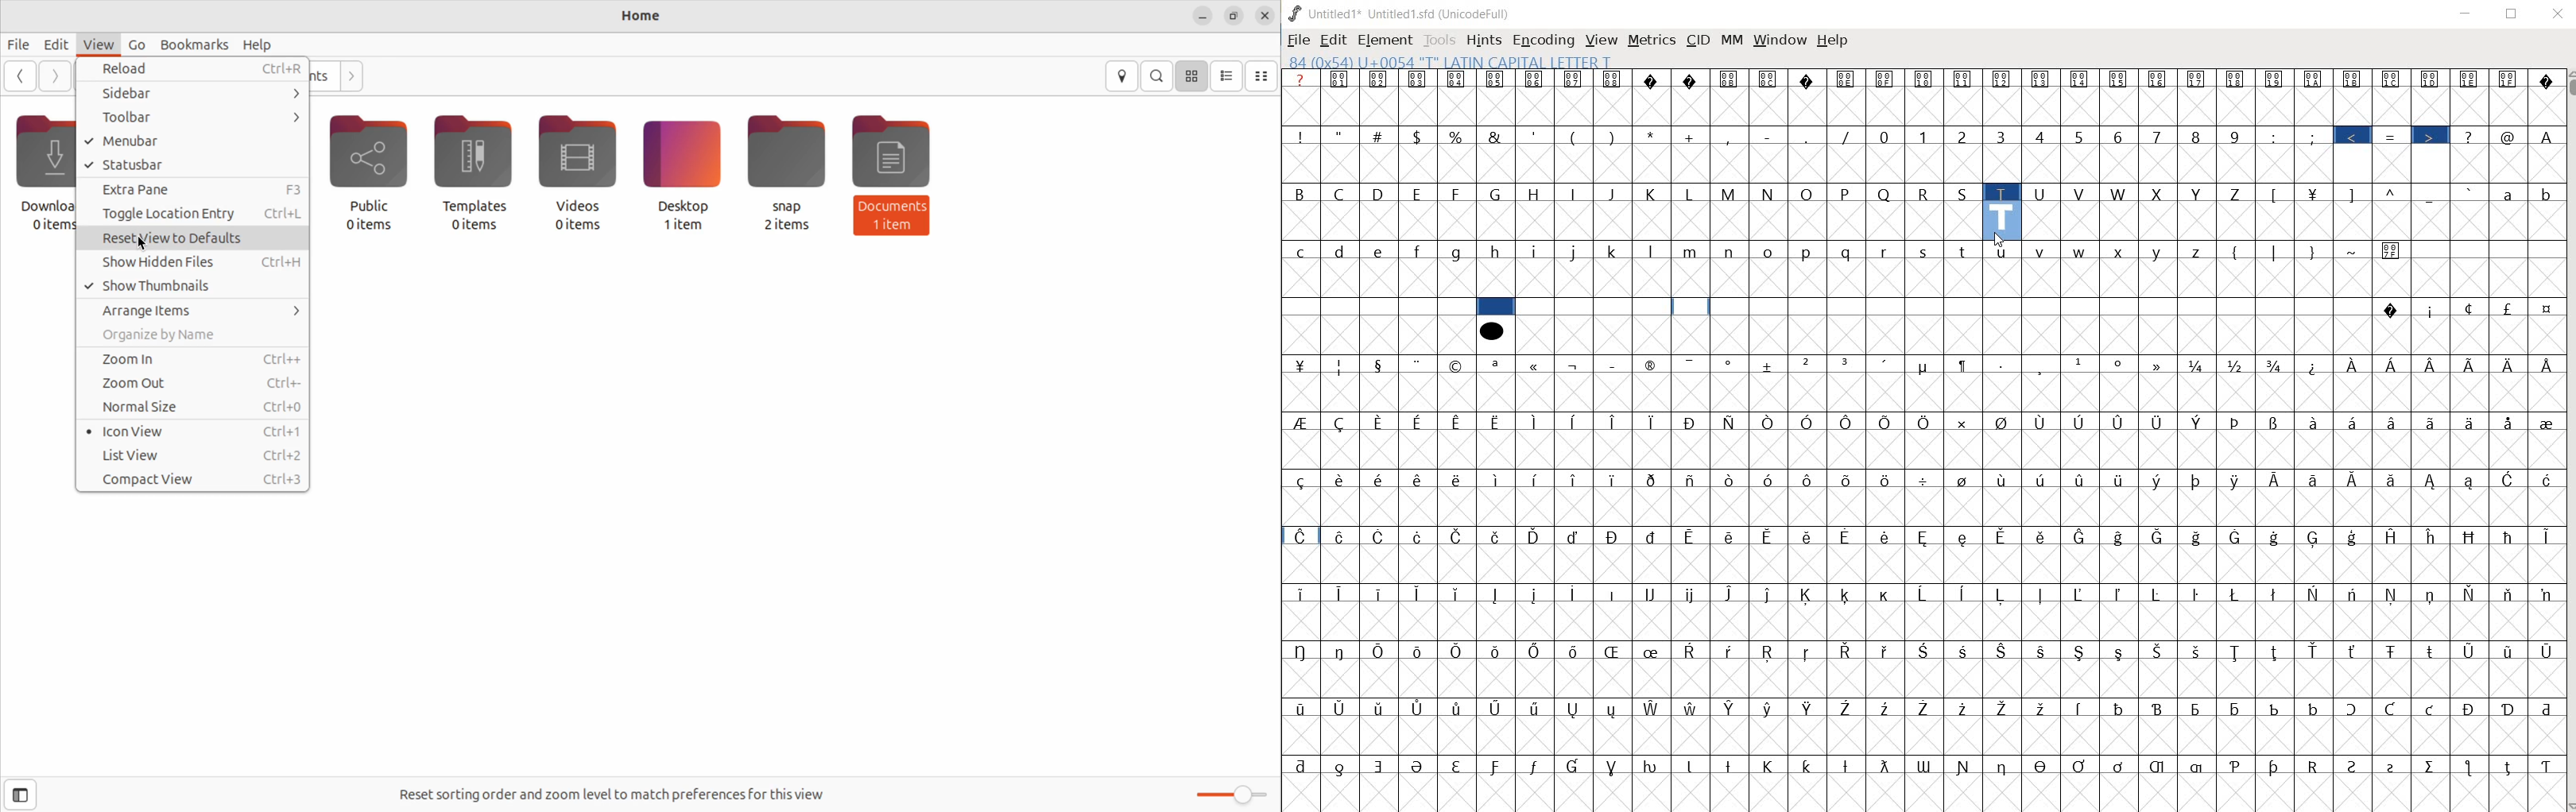 This screenshot has height=812, width=2576. Describe the element at coordinates (260, 46) in the screenshot. I see `help` at that location.